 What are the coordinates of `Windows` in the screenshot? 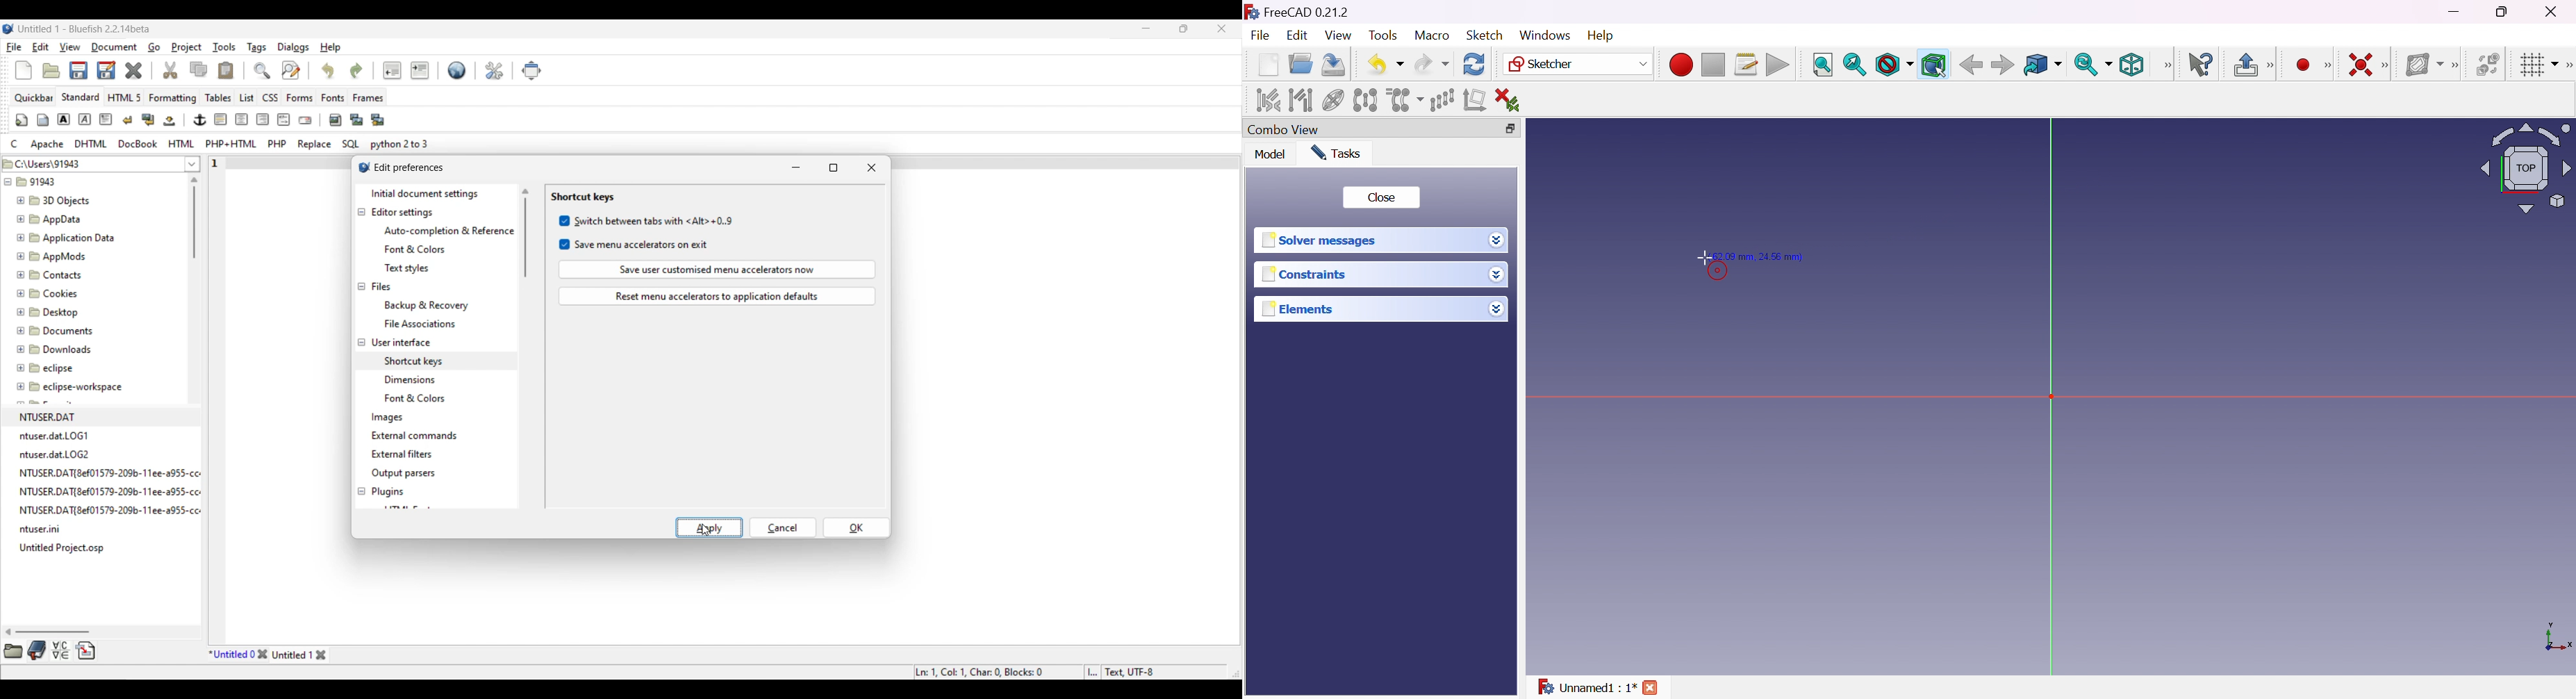 It's located at (1544, 35).